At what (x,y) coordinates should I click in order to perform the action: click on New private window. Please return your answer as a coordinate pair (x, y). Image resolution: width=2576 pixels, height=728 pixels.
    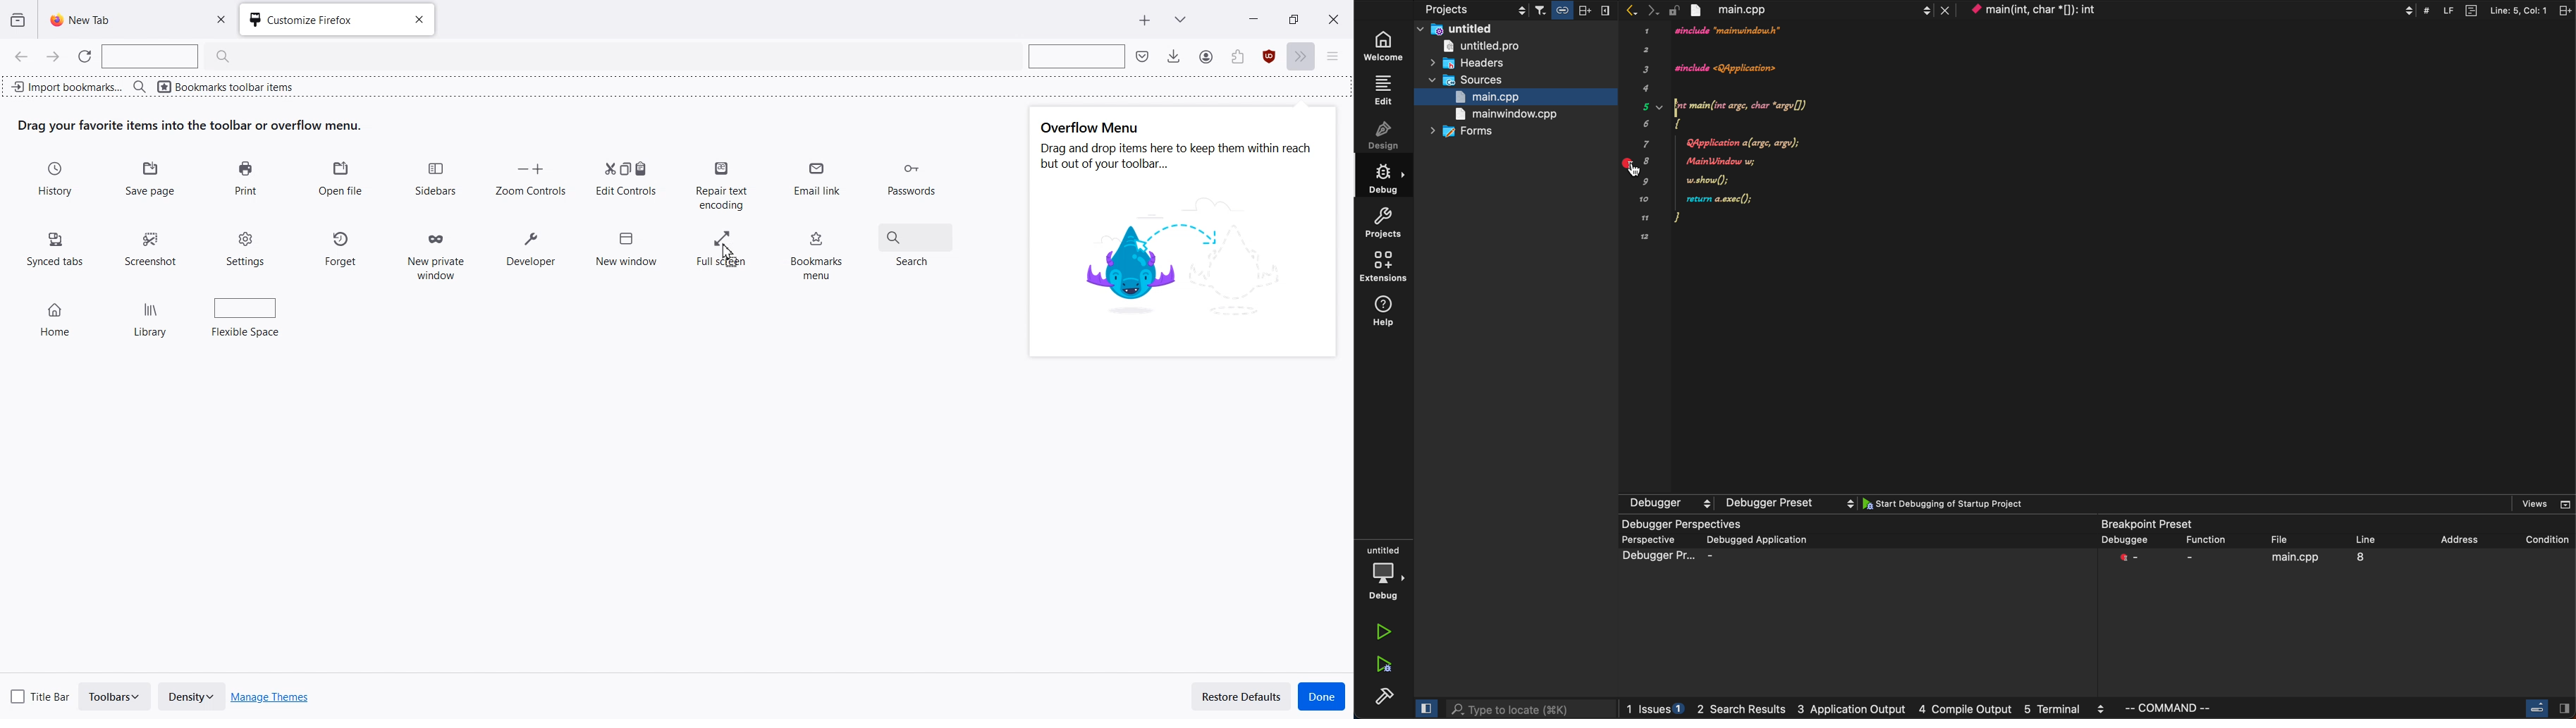
    Looking at the image, I should click on (434, 252).